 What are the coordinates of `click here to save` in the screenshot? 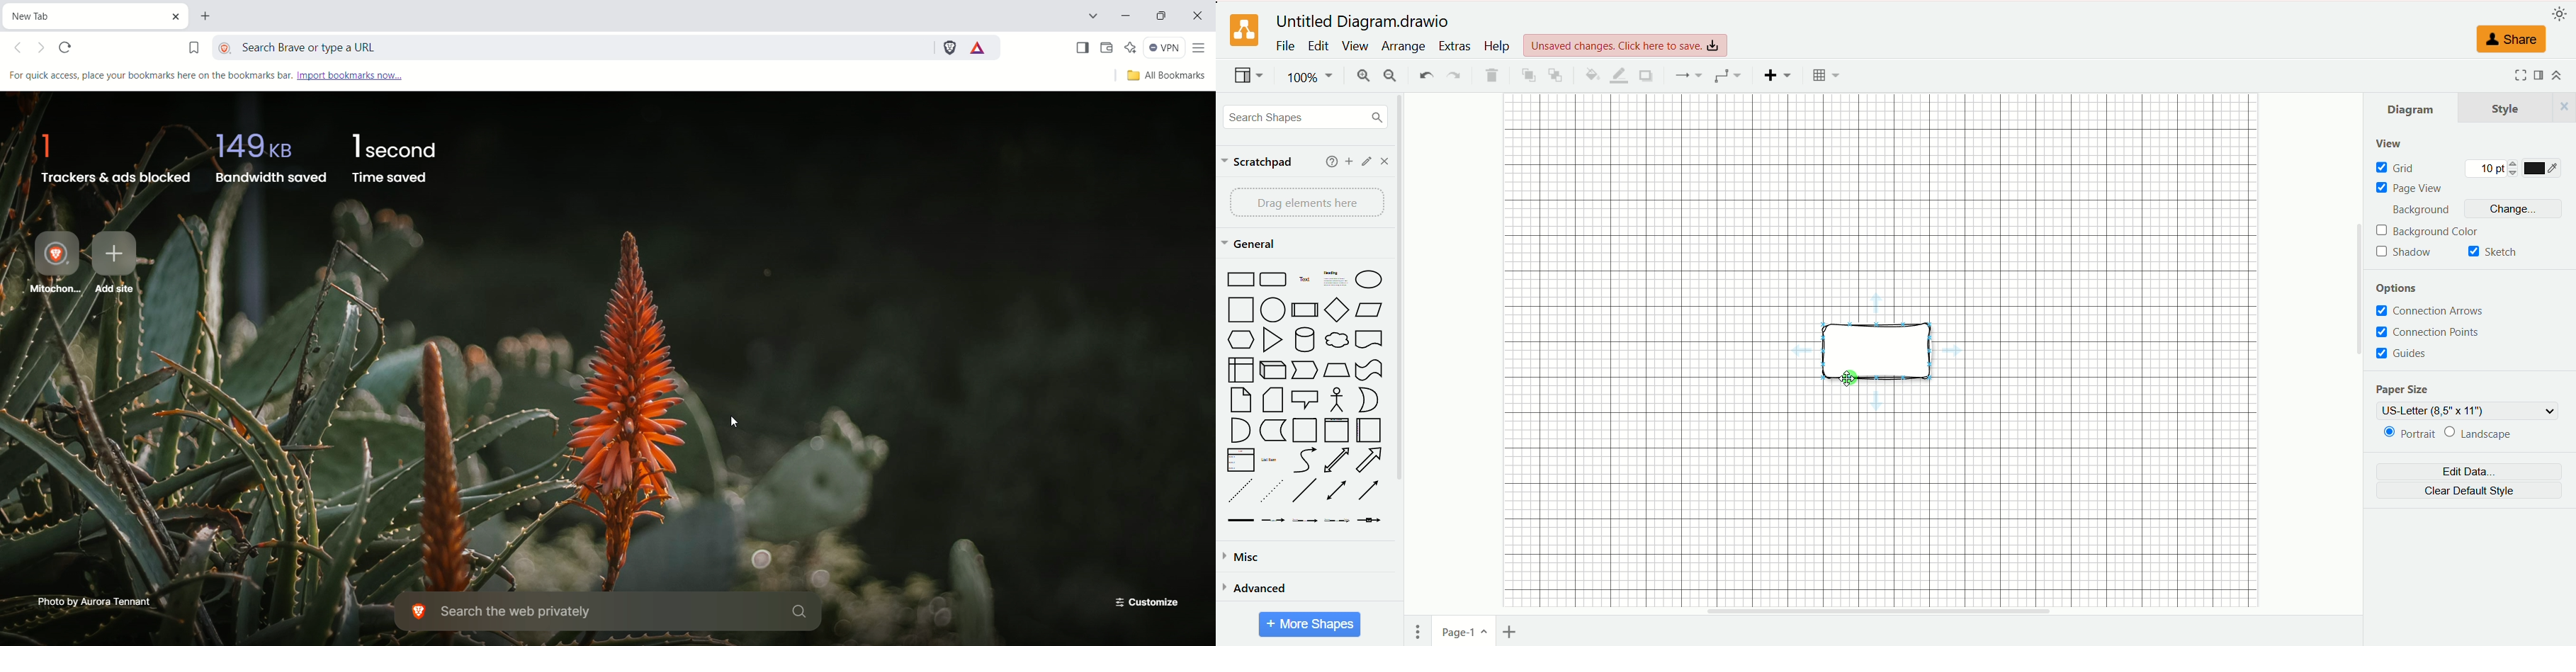 It's located at (1627, 45).